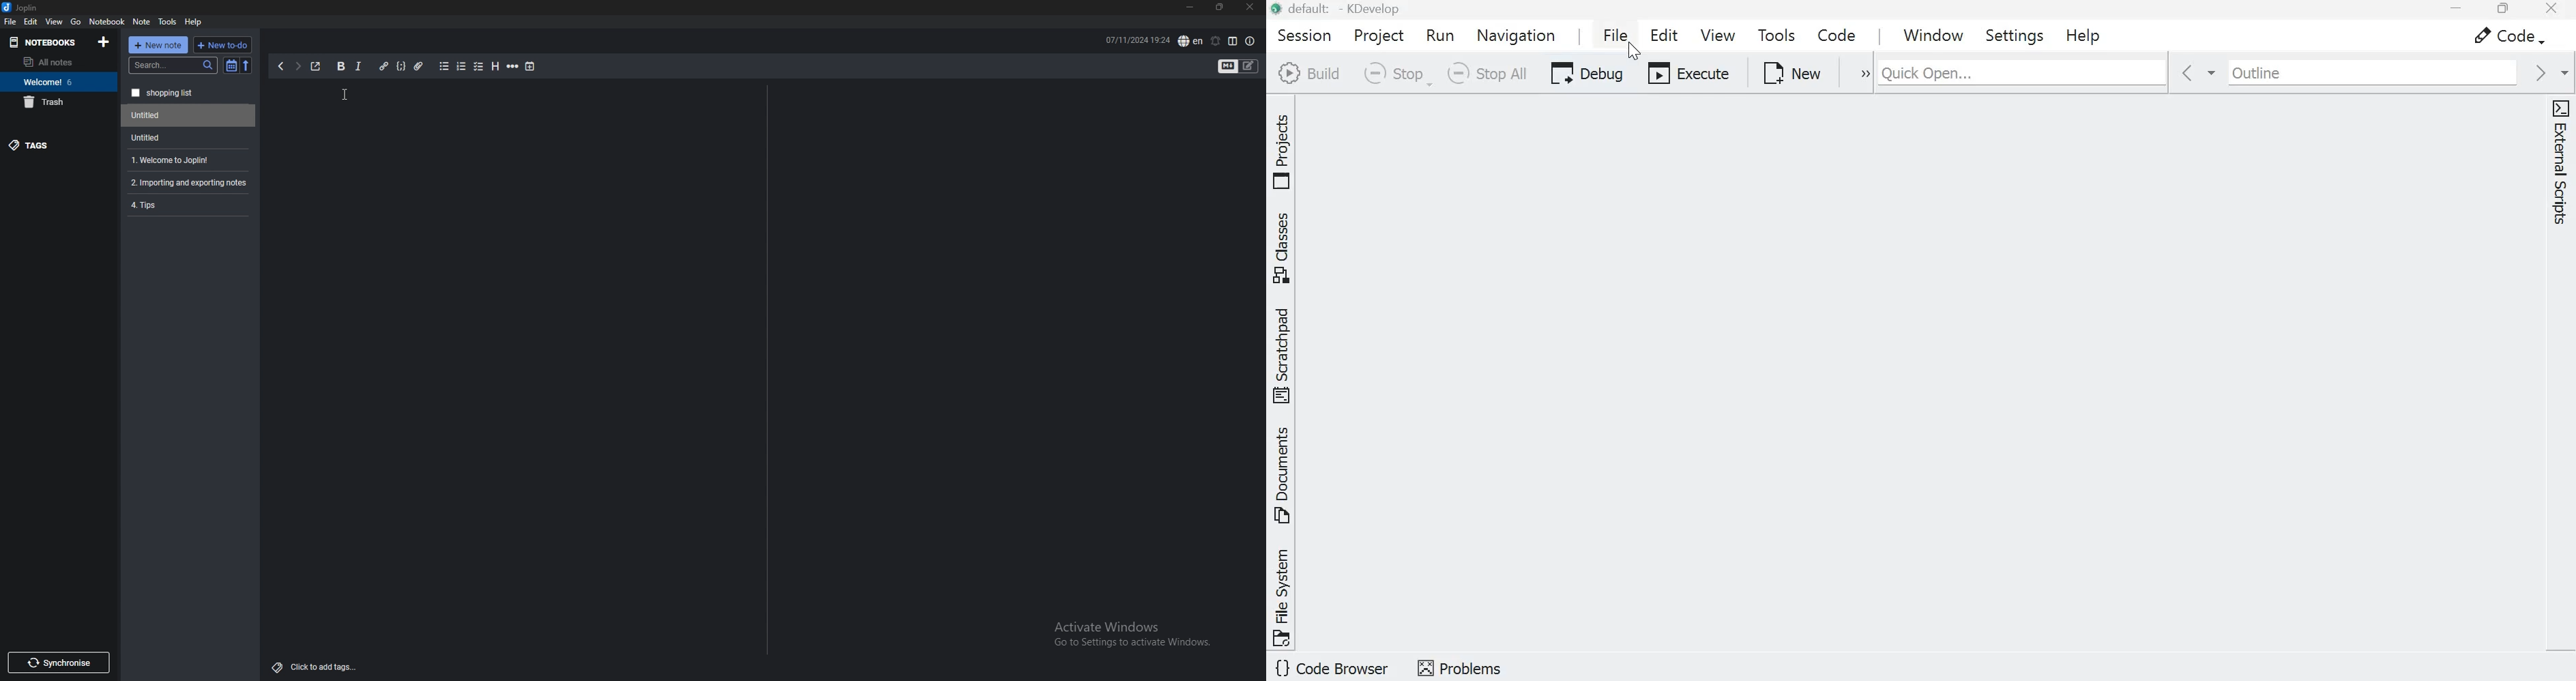 This screenshot has width=2576, height=700. Describe the element at coordinates (191, 183) in the screenshot. I see `Importing and exporting notes` at that location.